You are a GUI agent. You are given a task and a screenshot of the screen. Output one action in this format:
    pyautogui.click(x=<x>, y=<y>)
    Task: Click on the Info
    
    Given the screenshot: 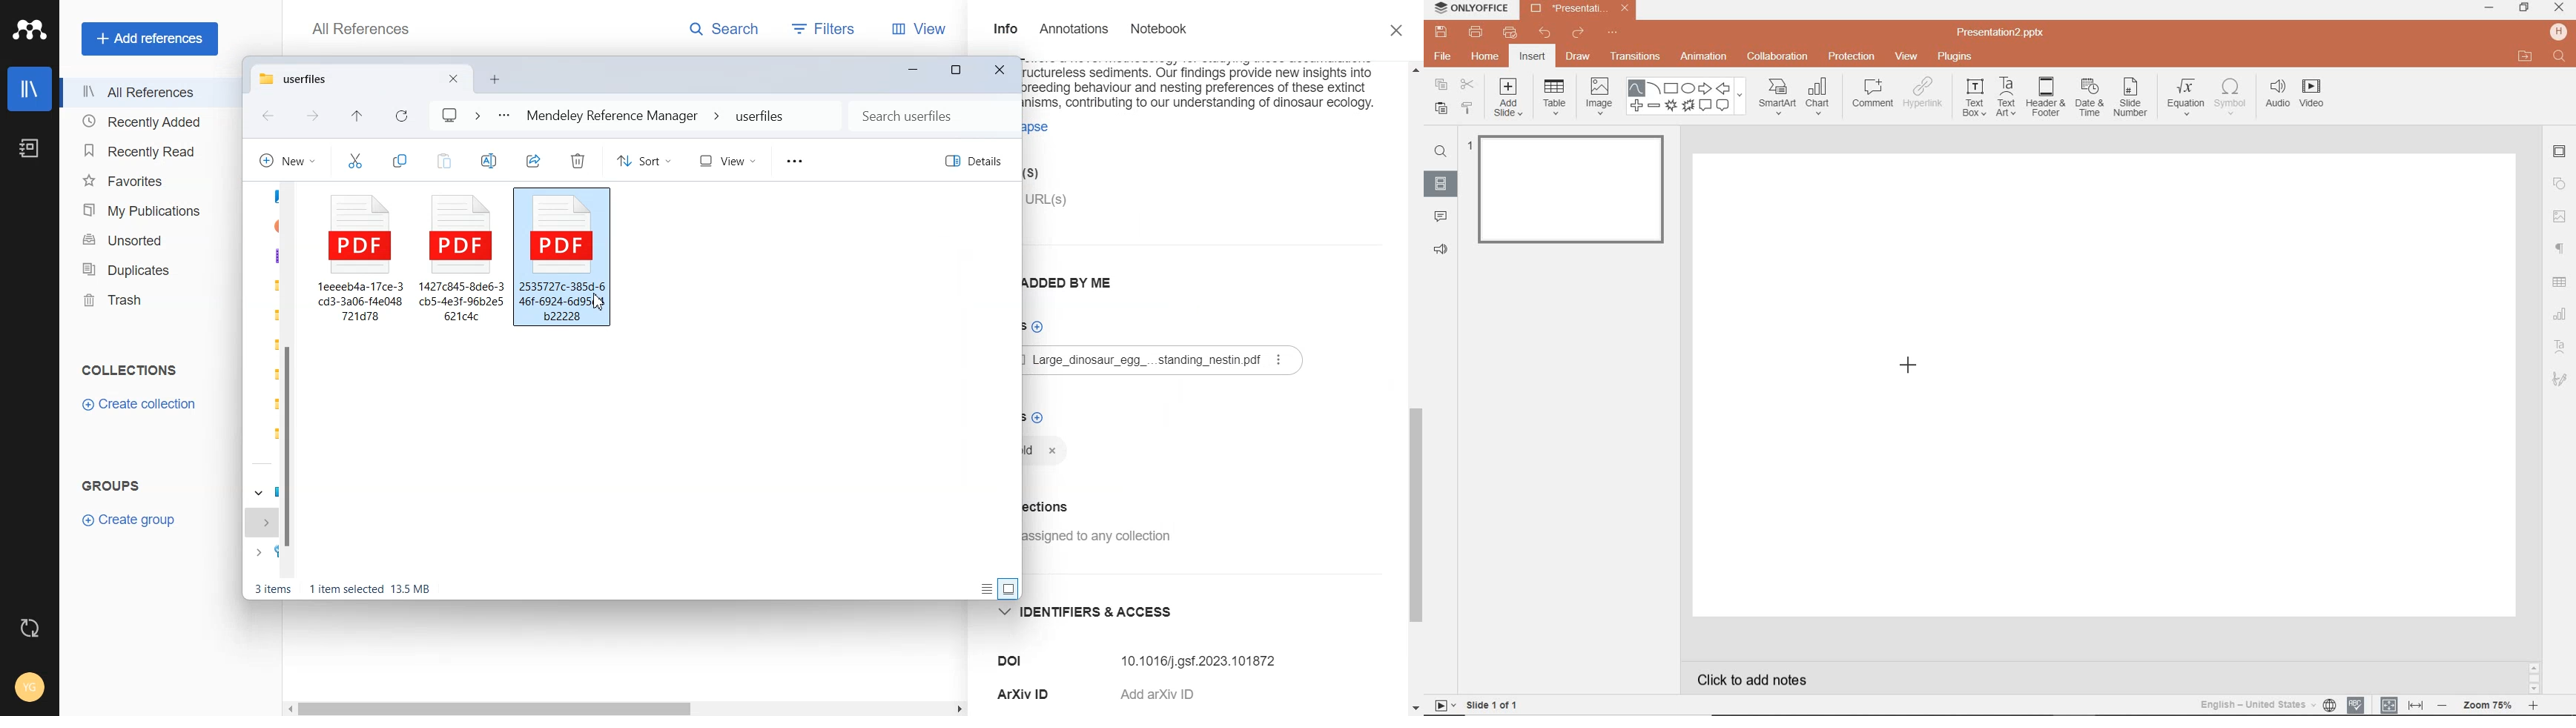 What is the action you would take?
    pyautogui.click(x=1003, y=30)
    